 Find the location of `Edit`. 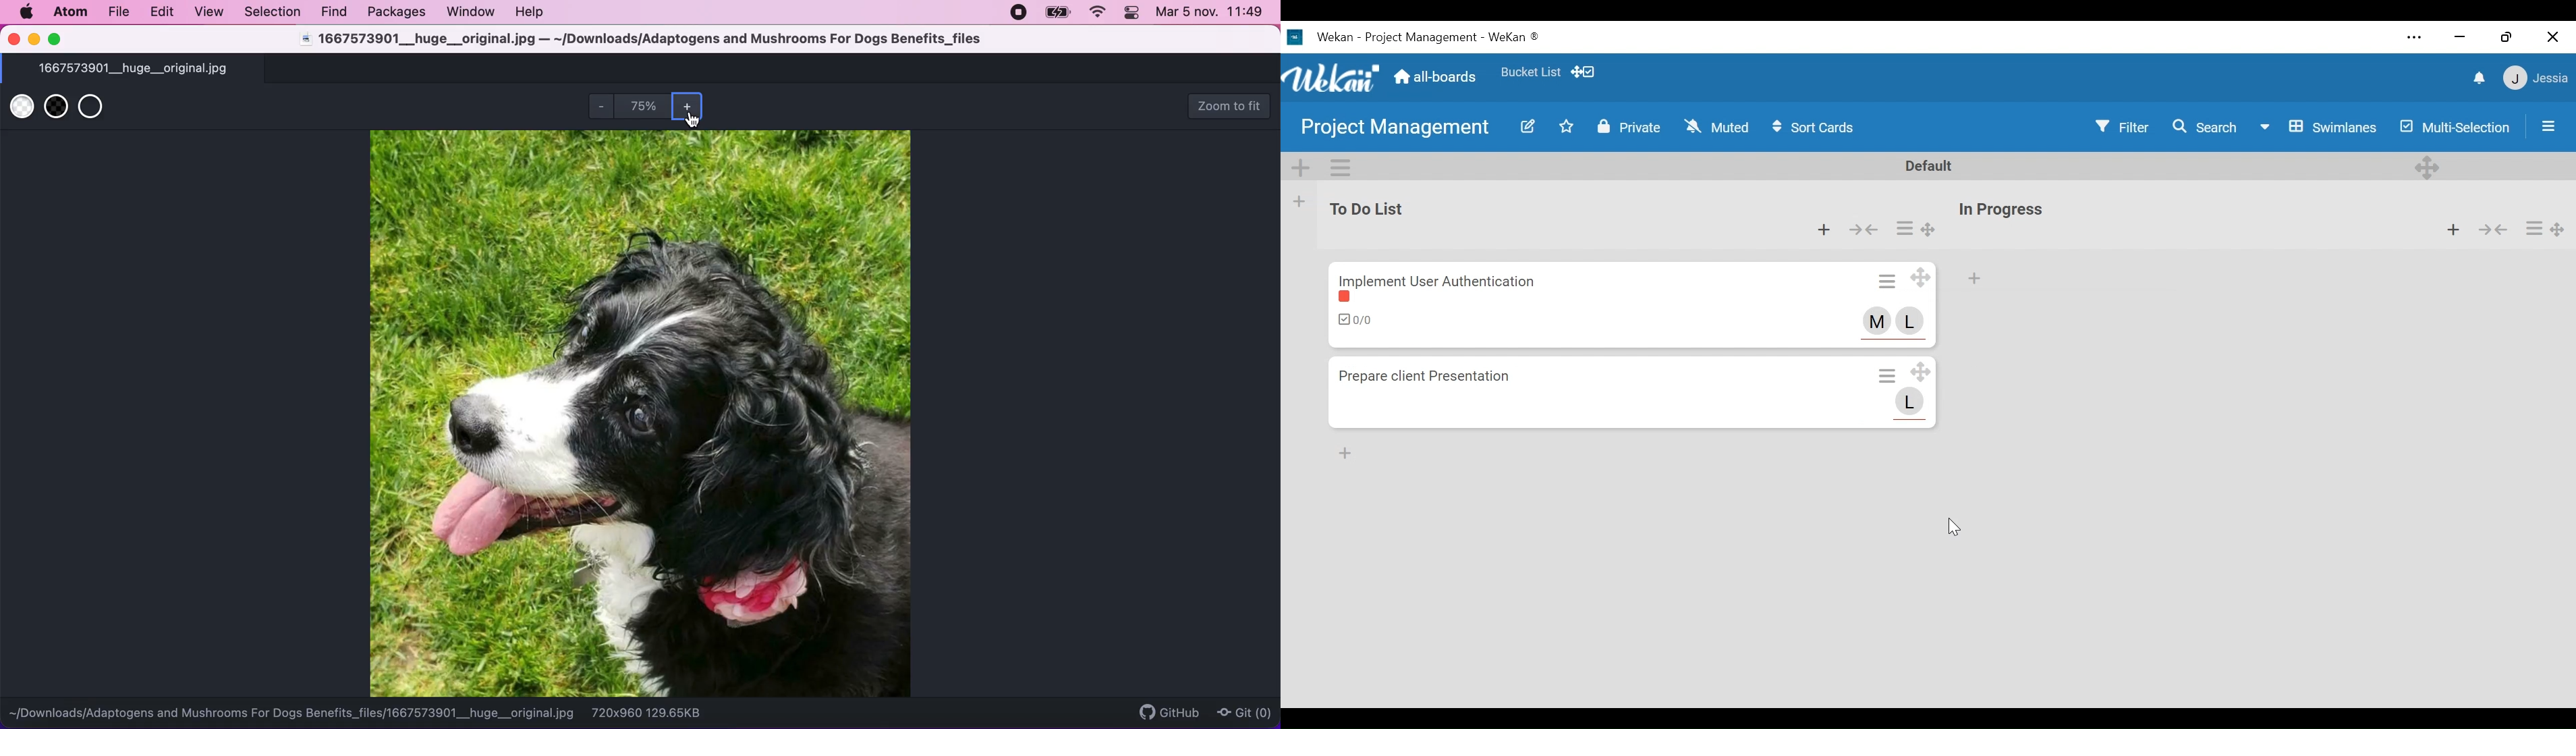

Edit is located at coordinates (1529, 126).